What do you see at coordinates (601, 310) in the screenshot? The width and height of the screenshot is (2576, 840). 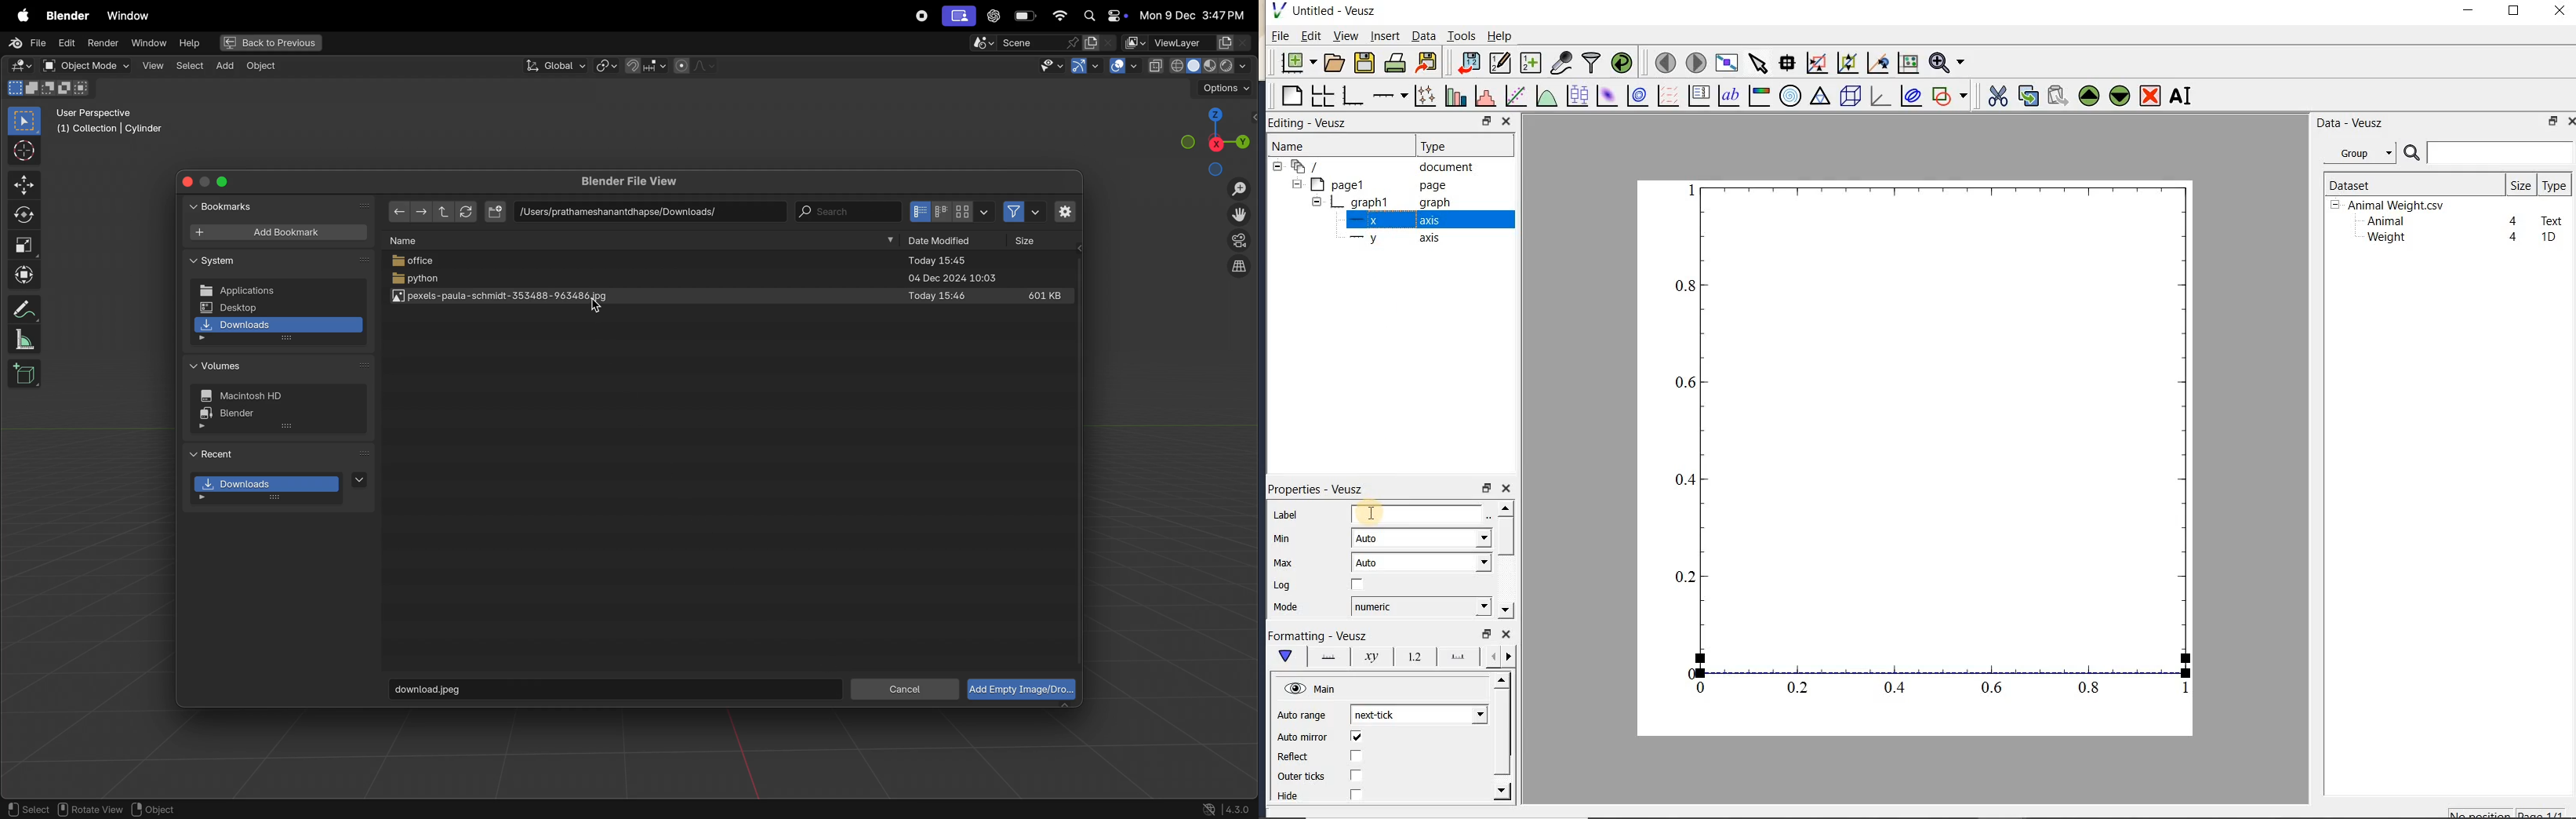 I see `cursor` at bounding box center [601, 310].